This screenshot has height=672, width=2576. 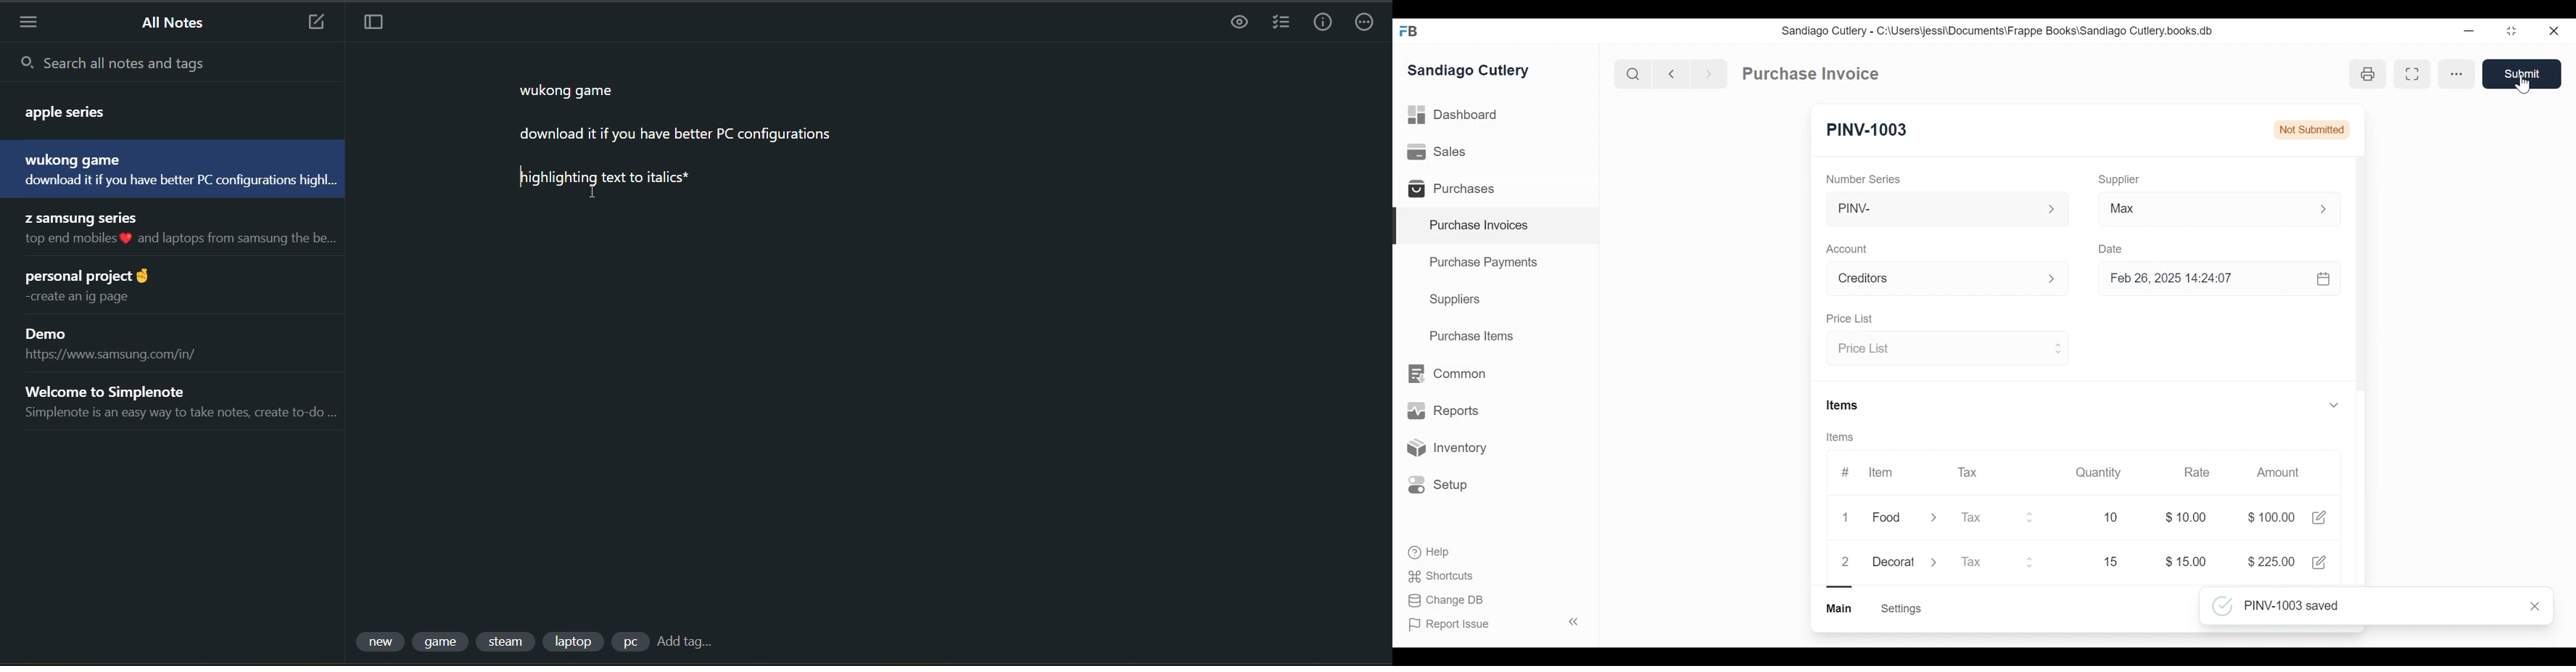 What do you see at coordinates (1708, 73) in the screenshot?
I see `Navigate forward` at bounding box center [1708, 73].